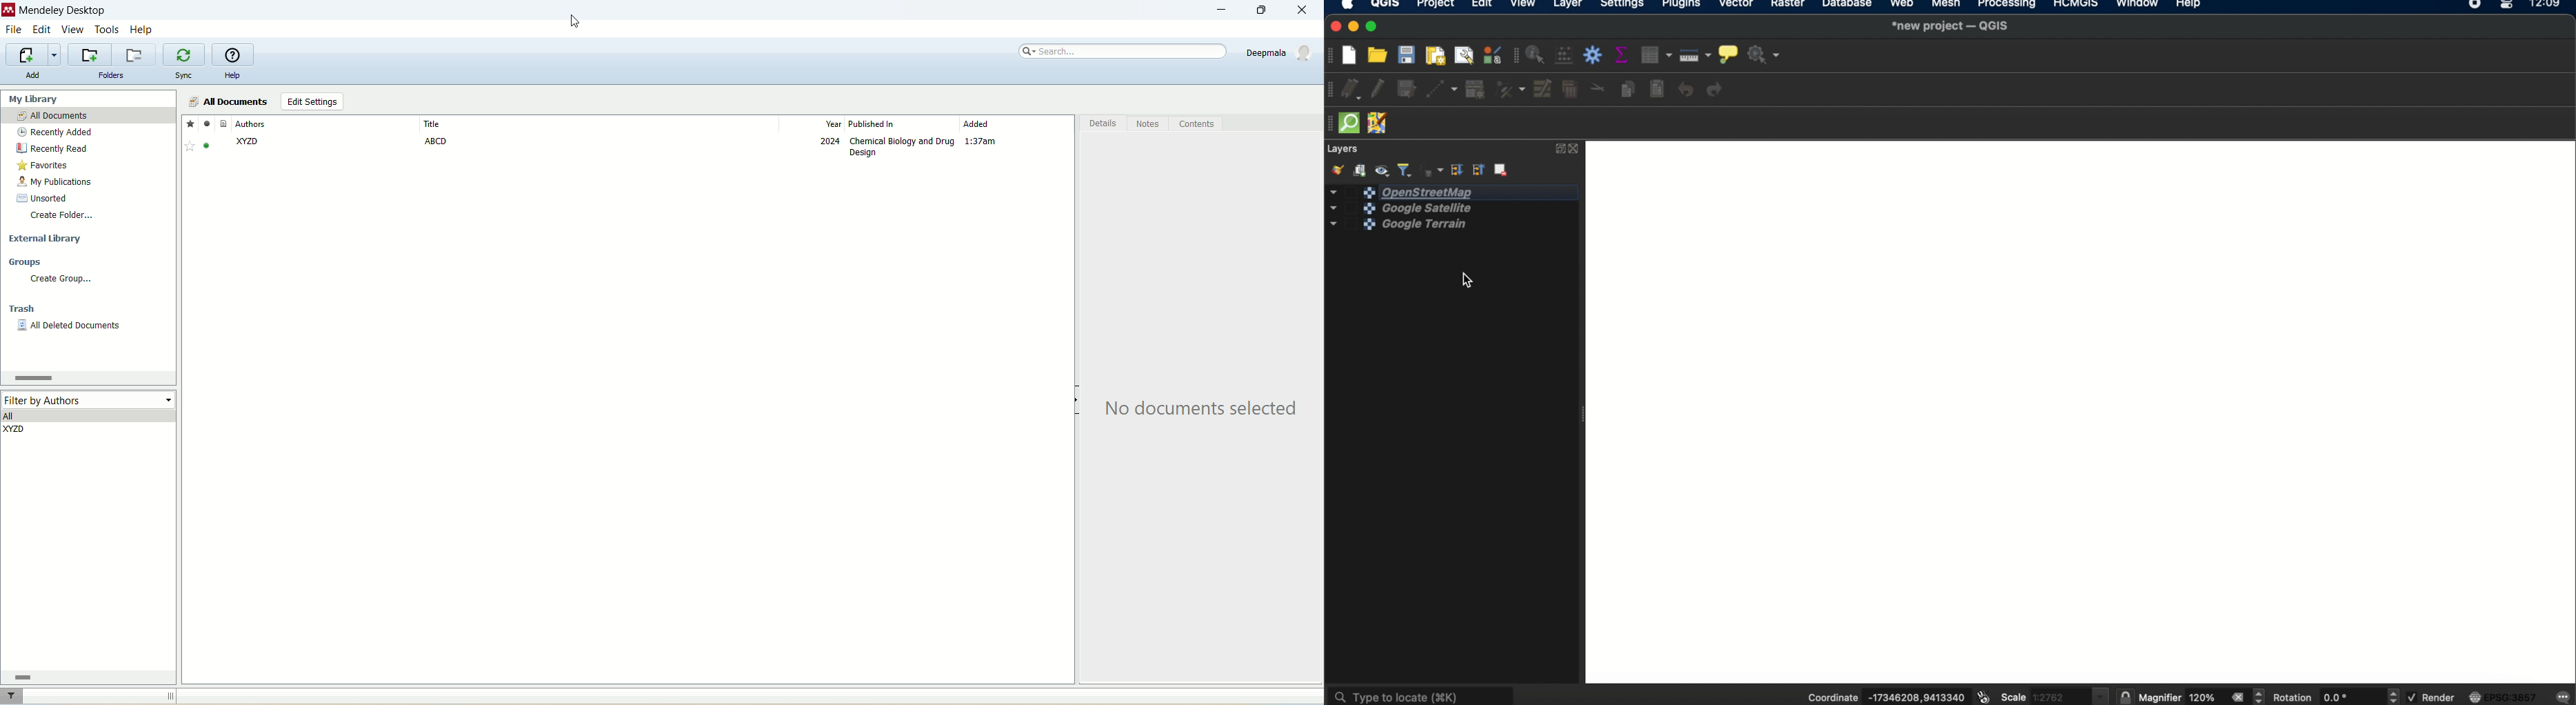 The width and height of the screenshot is (2576, 728). I want to click on google satellite, so click(1407, 208).